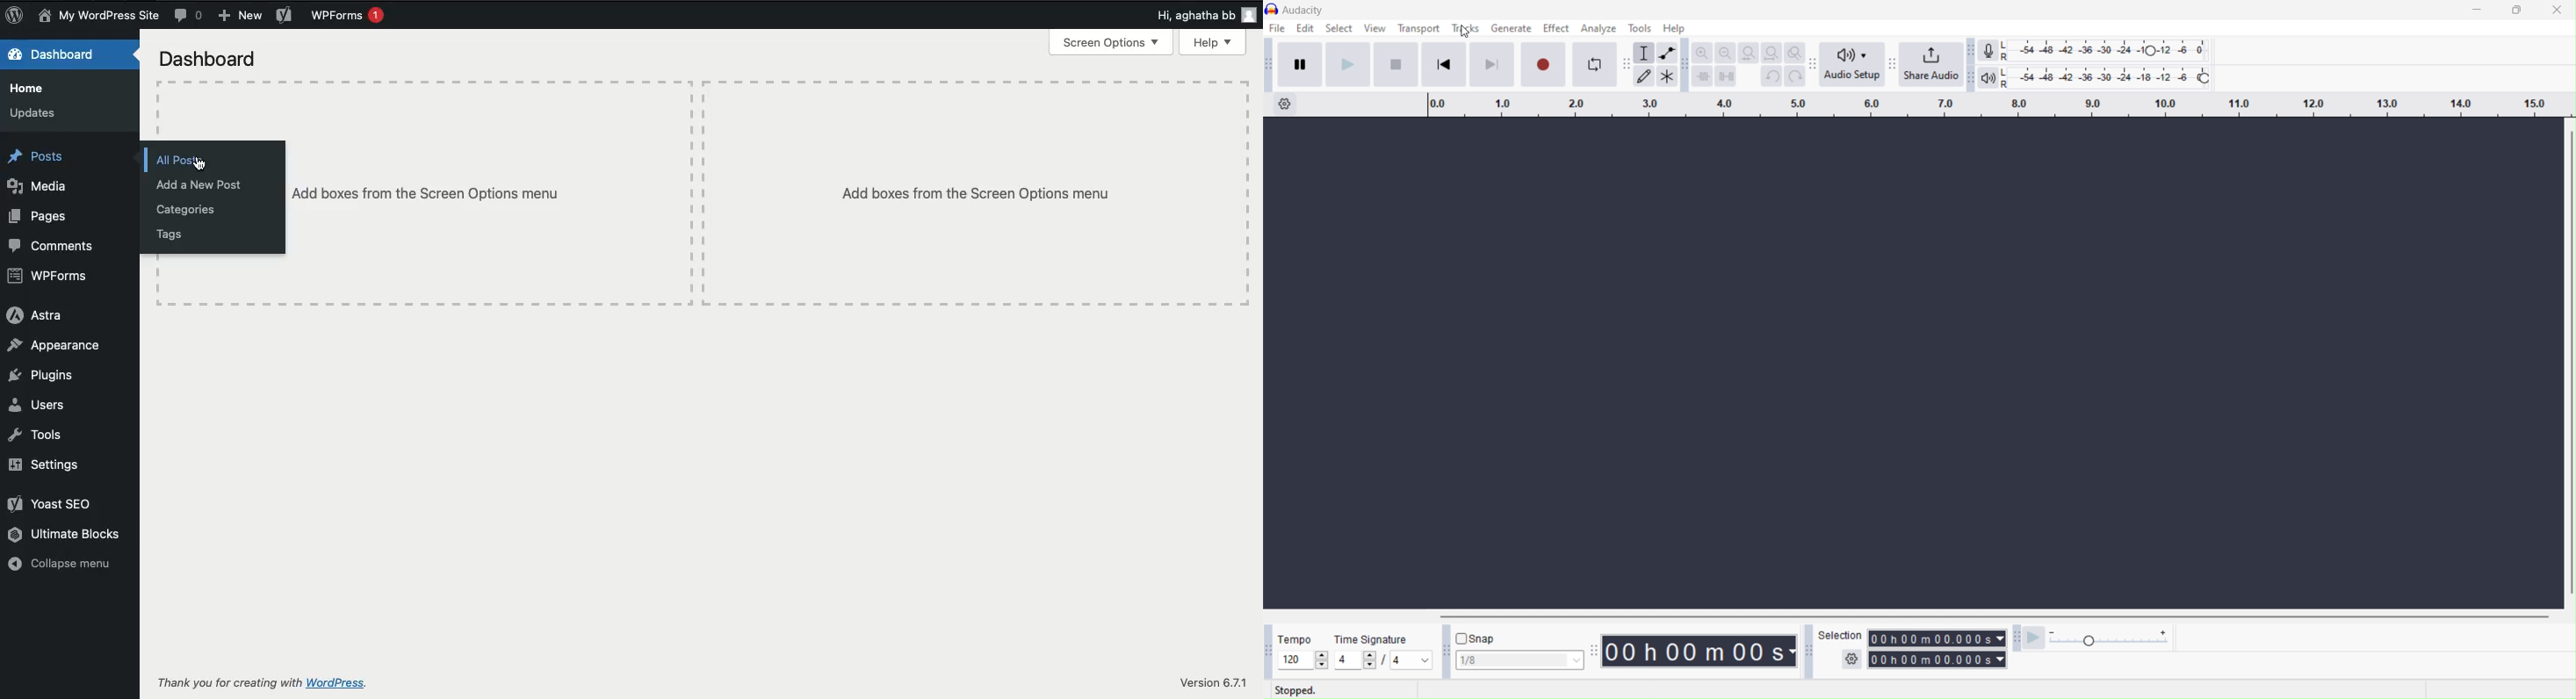 This screenshot has width=2576, height=700. Describe the element at coordinates (1201, 15) in the screenshot. I see `Hi user` at that location.